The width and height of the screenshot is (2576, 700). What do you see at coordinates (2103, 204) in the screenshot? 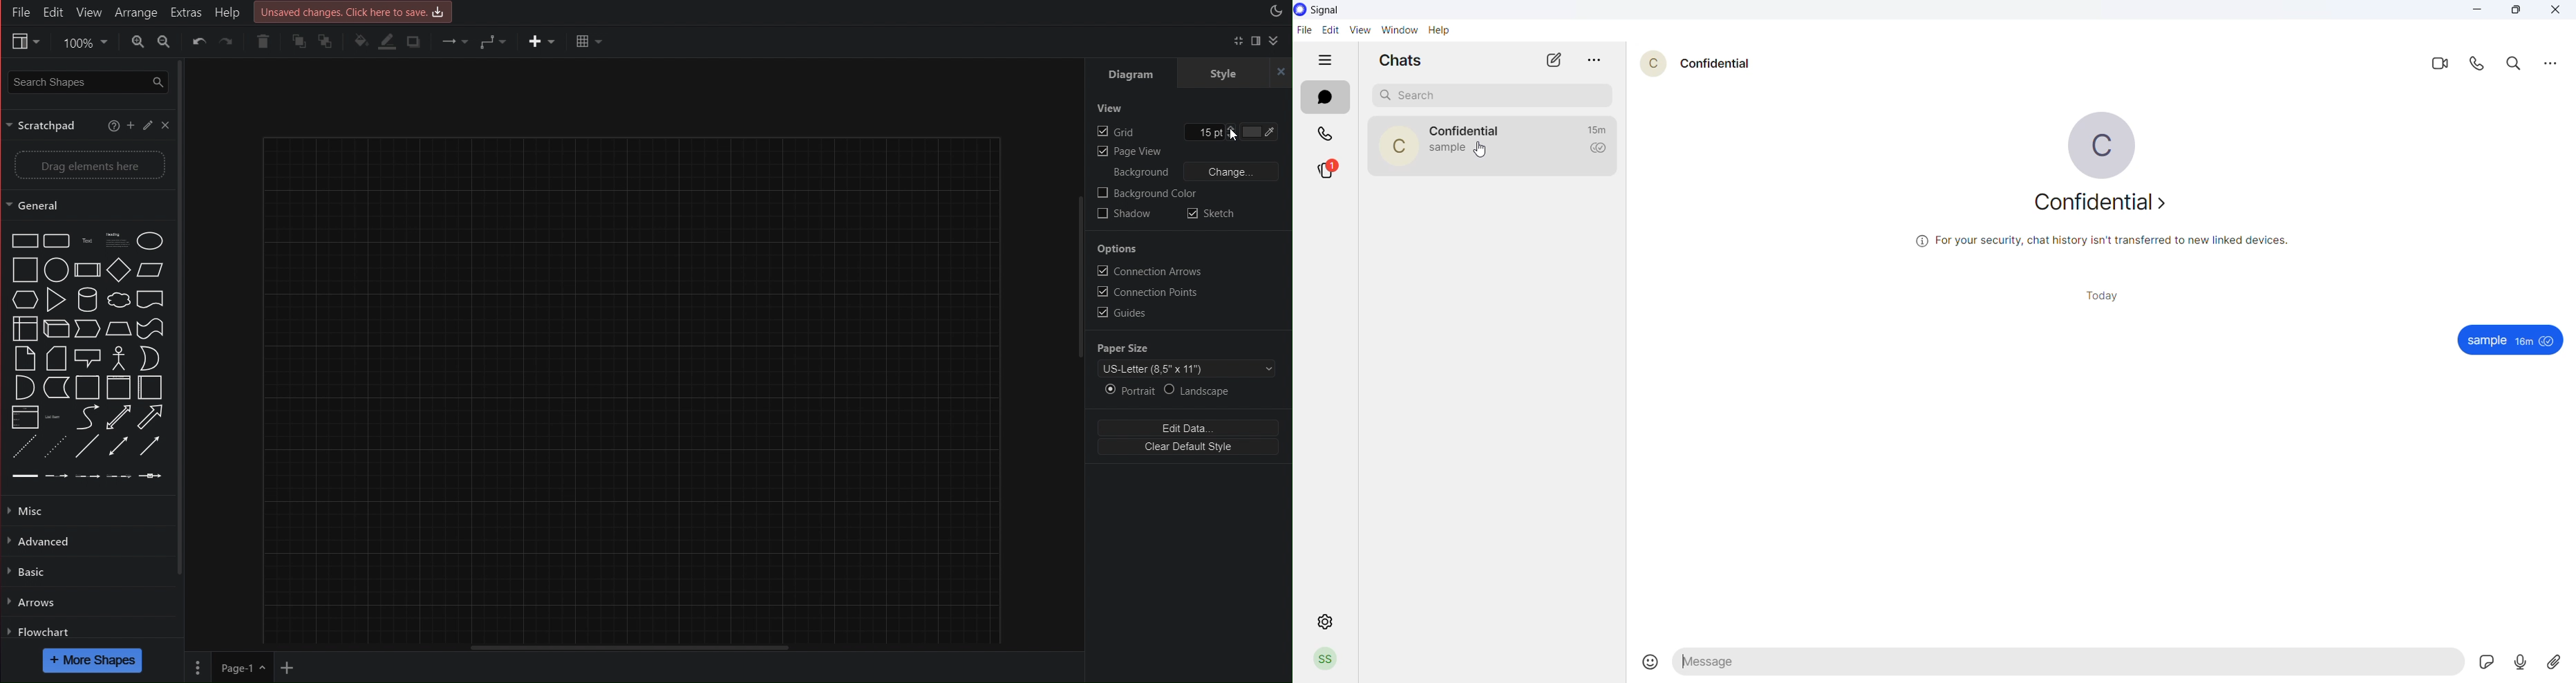
I see `confidential` at bounding box center [2103, 204].